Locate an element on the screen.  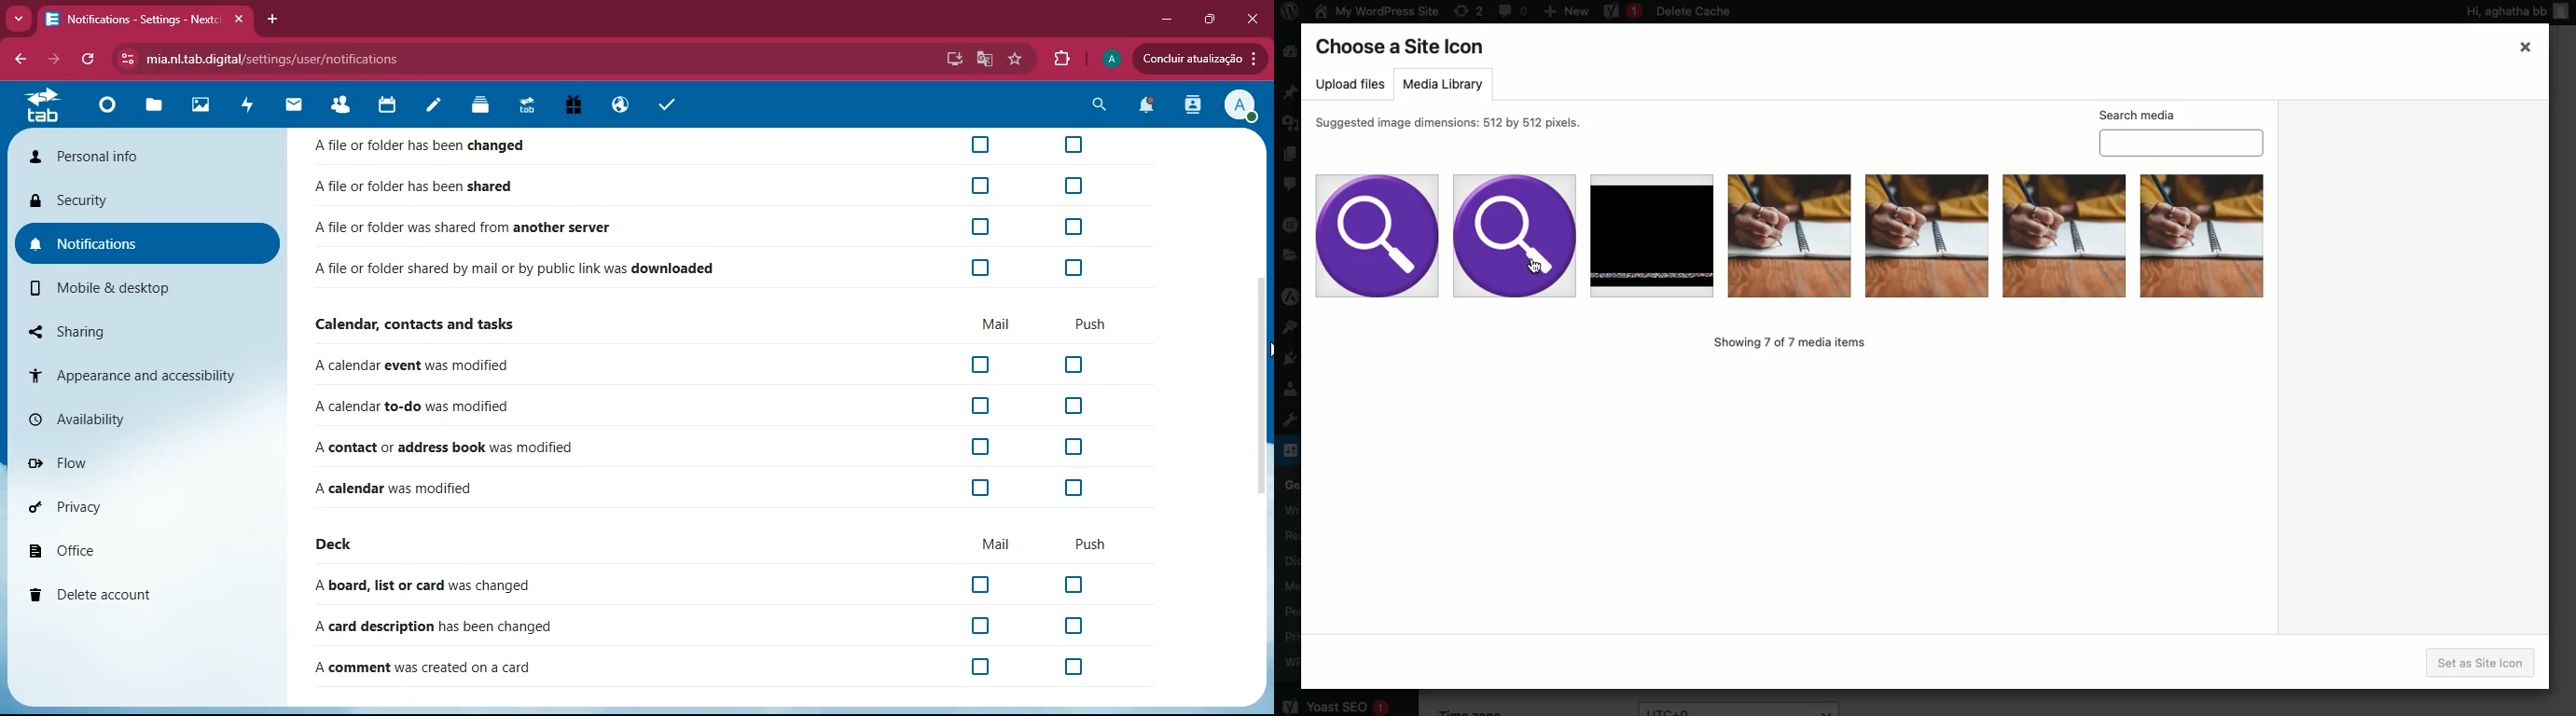
flow is located at coordinates (137, 465).